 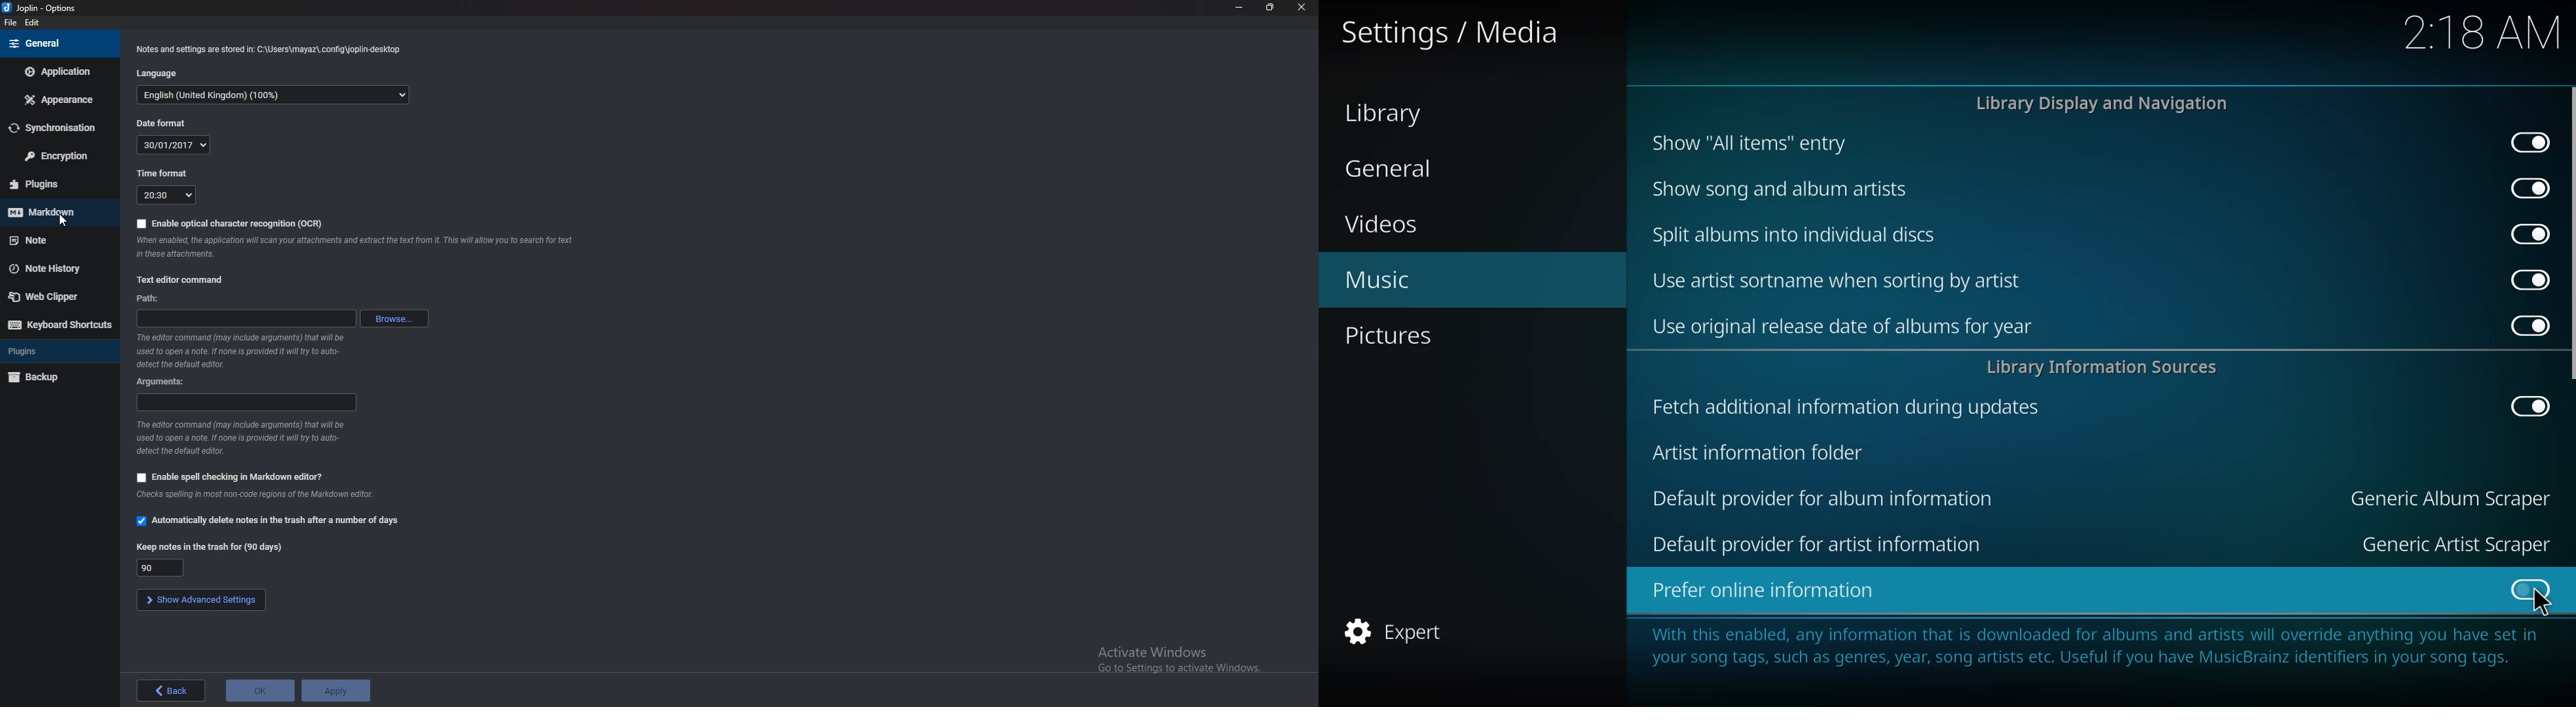 What do you see at coordinates (1765, 452) in the screenshot?
I see `artist info folder` at bounding box center [1765, 452].